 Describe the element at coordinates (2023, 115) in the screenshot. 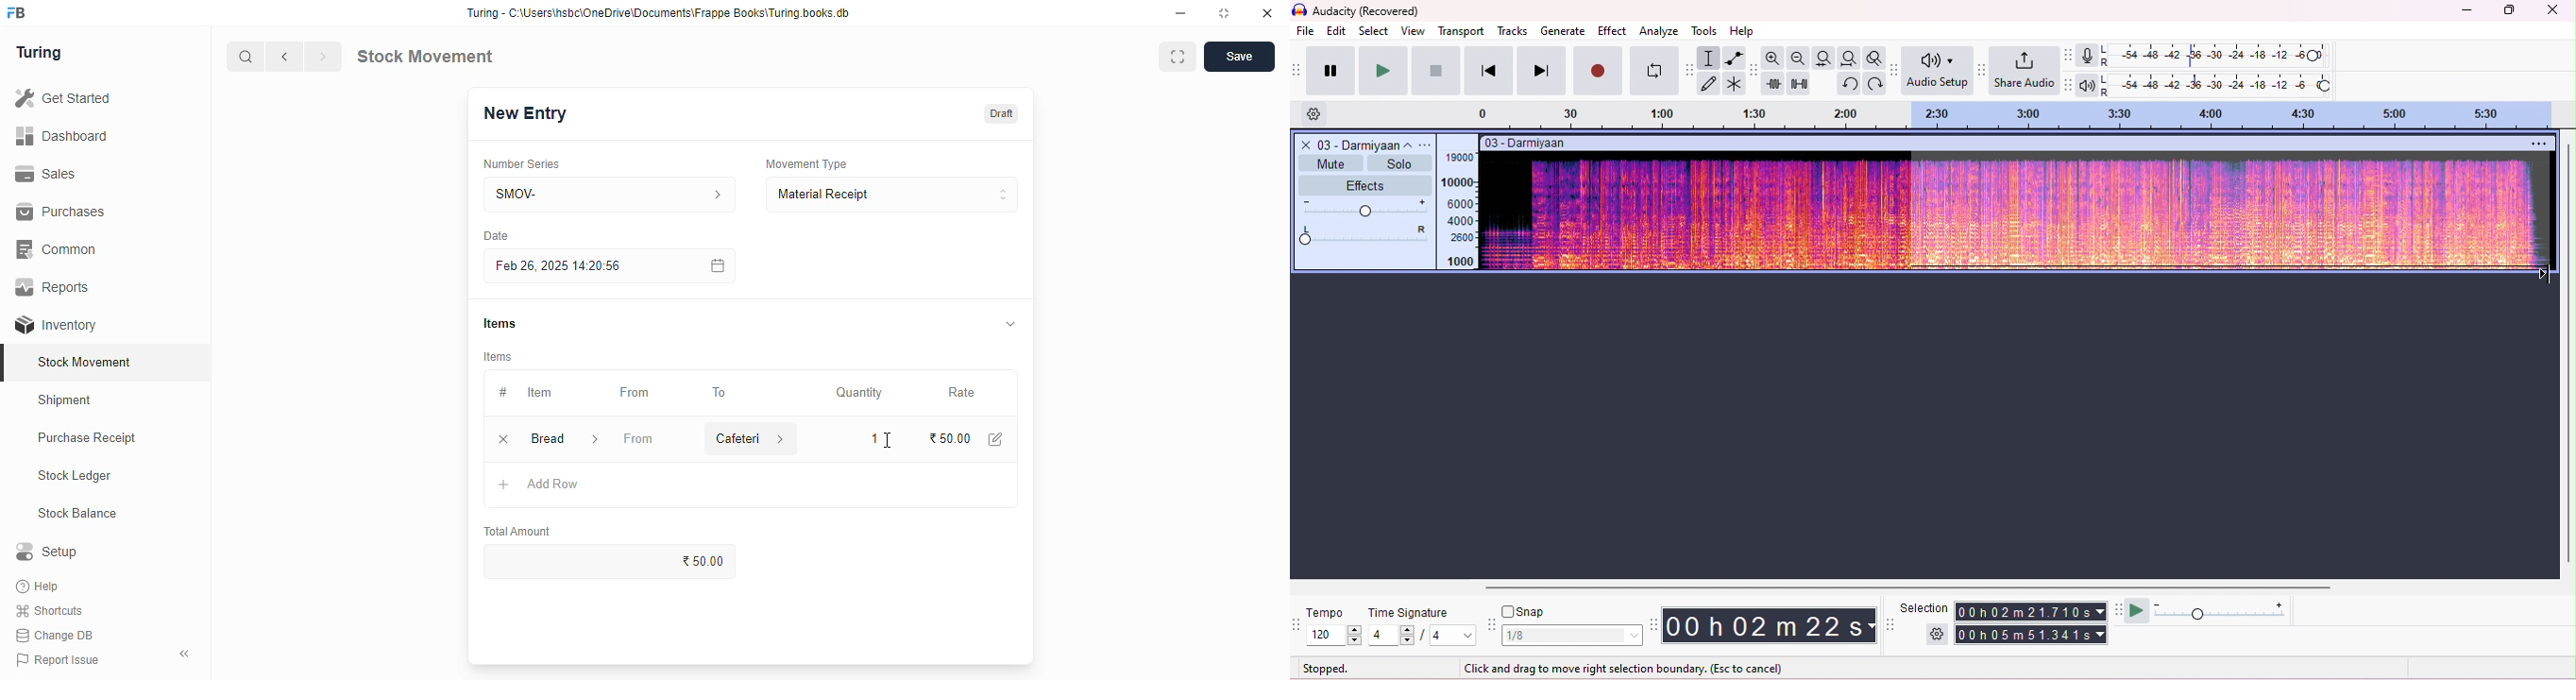

I see `timeline` at that location.